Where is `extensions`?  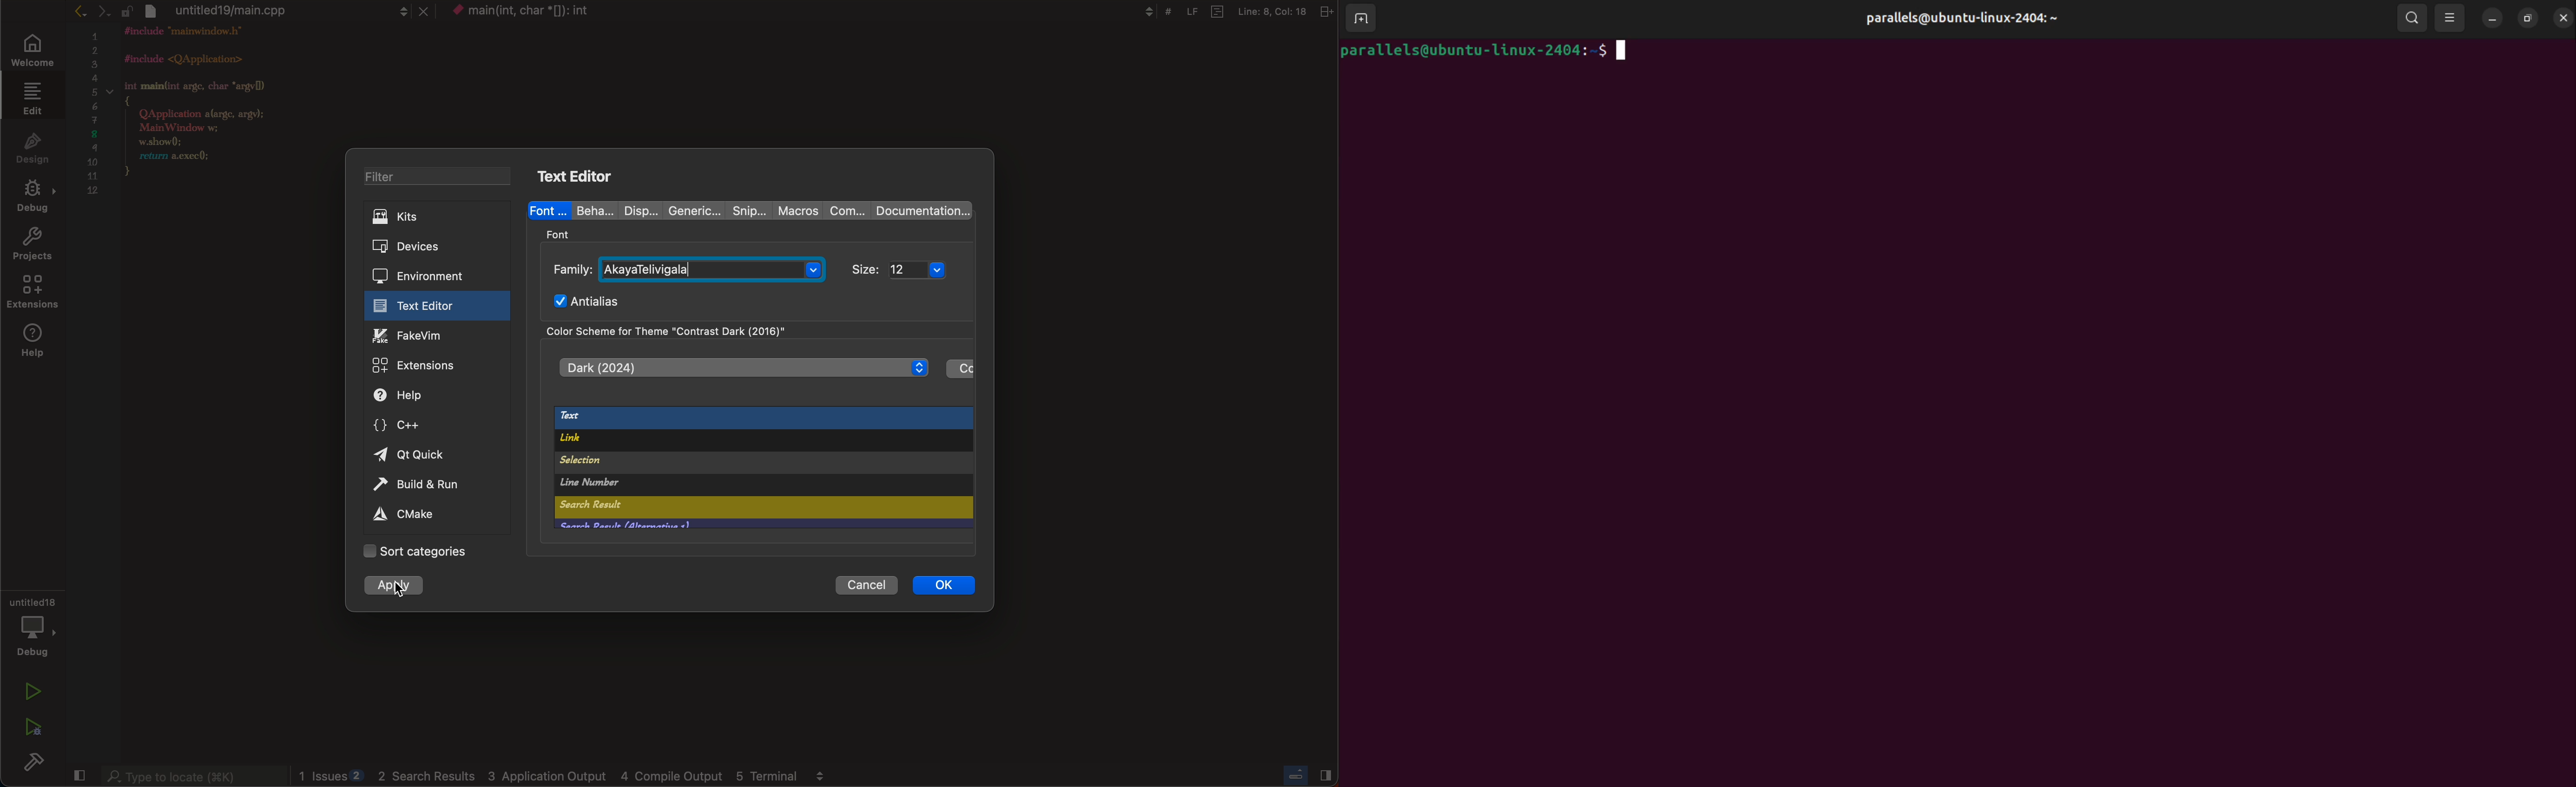
extensions is located at coordinates (31, 294).